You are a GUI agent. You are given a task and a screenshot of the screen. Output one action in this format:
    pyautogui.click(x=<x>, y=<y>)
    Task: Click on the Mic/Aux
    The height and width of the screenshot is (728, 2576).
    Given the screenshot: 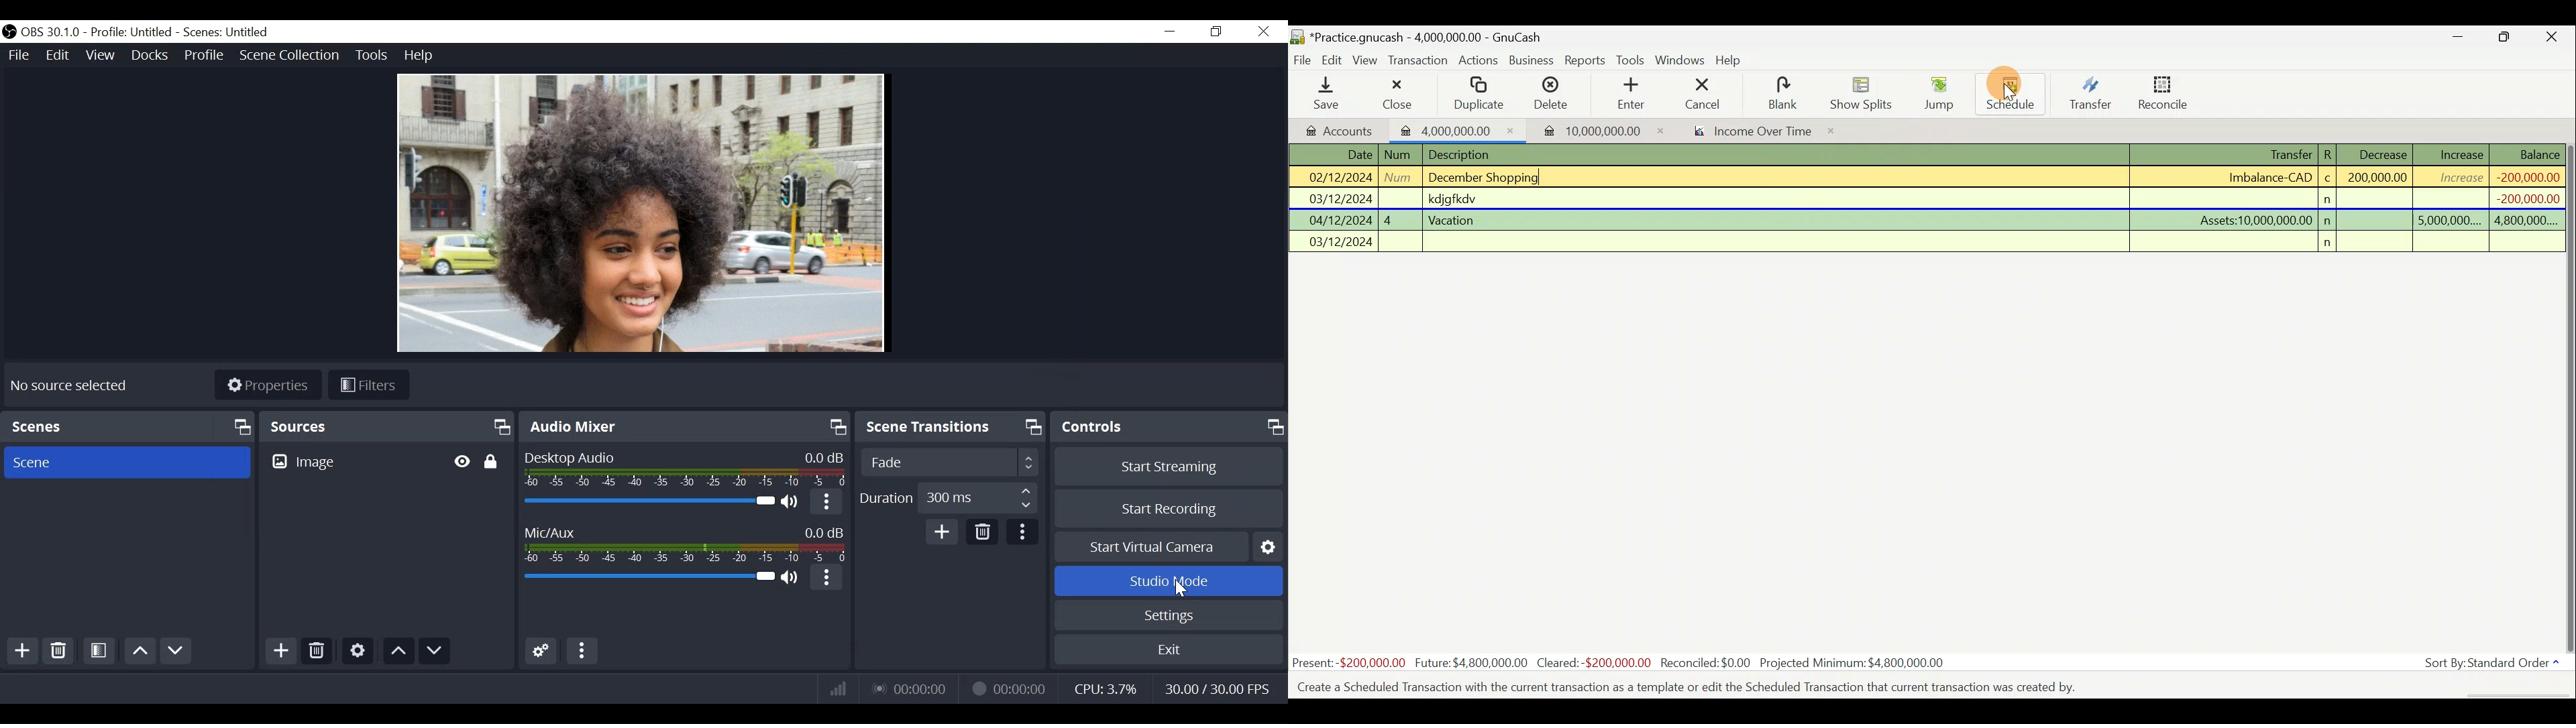 What is the action you would take?
    pyautogui.click(x=685, y=544)
    